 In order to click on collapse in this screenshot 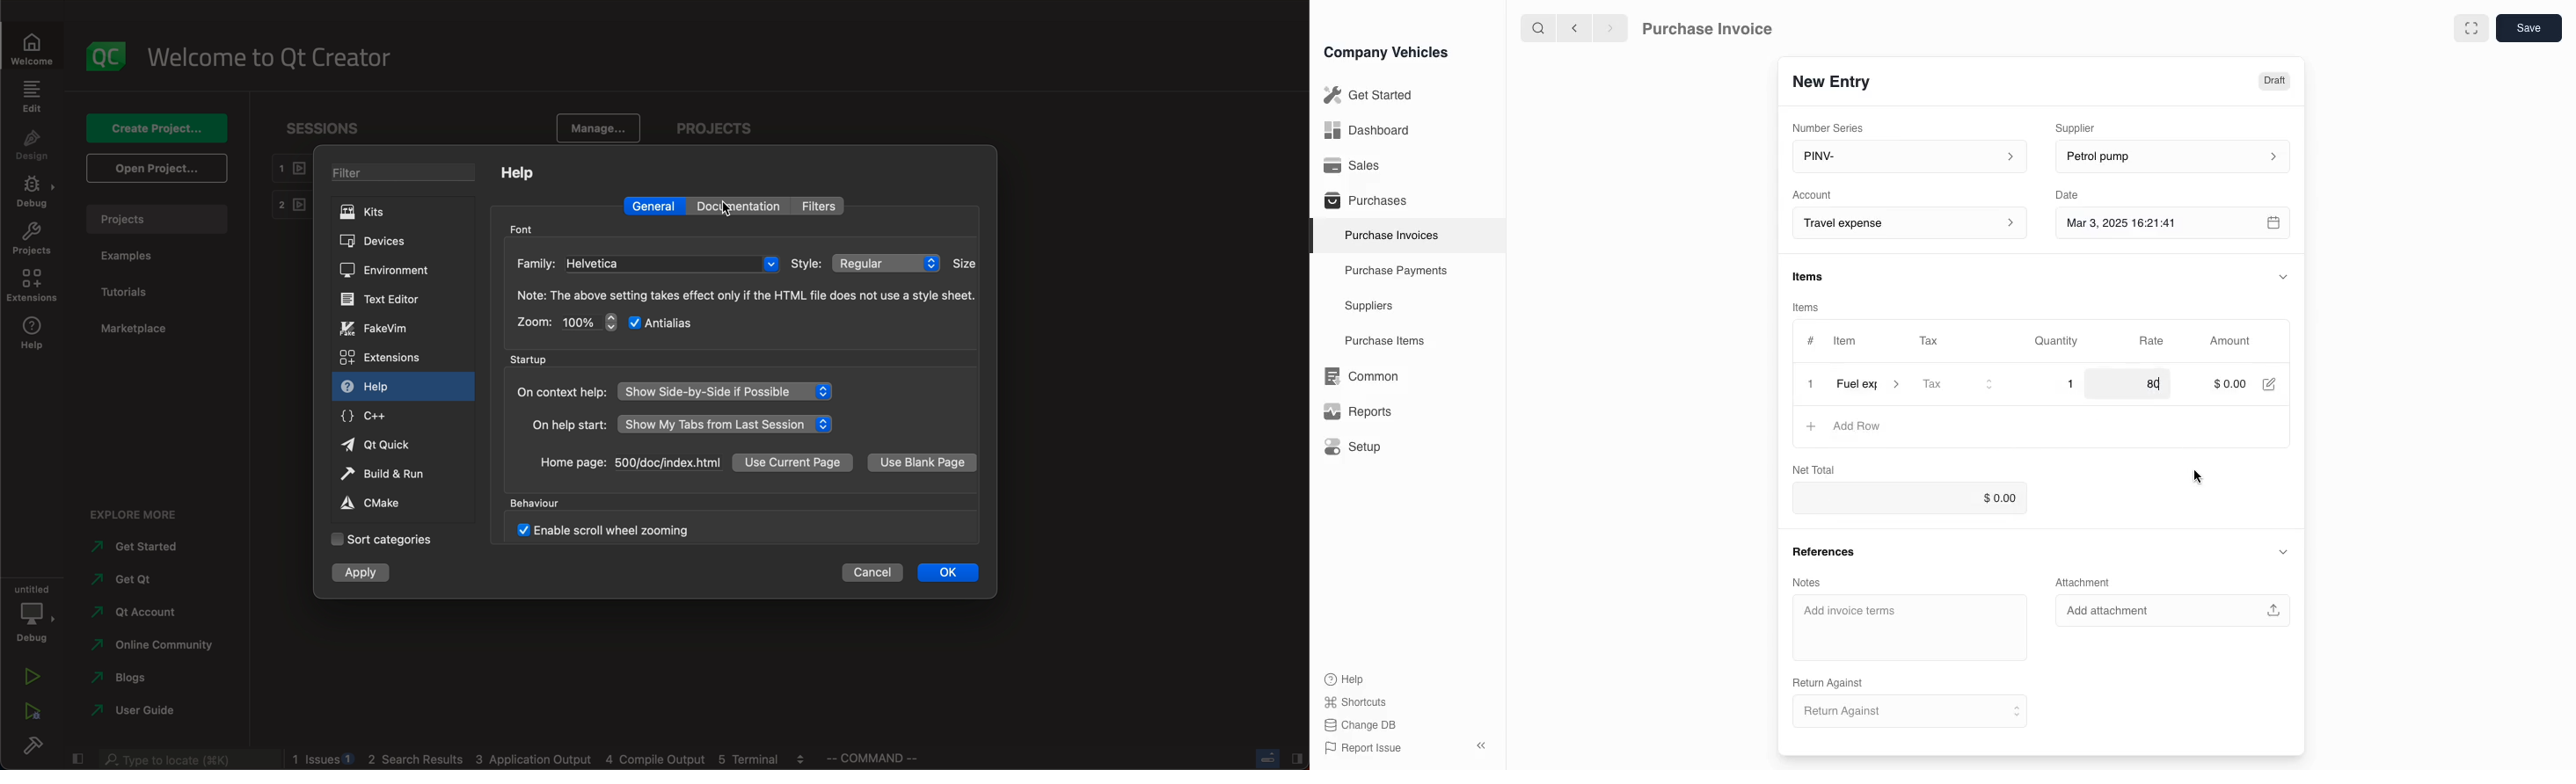, I will do `click(2282, 552)`.